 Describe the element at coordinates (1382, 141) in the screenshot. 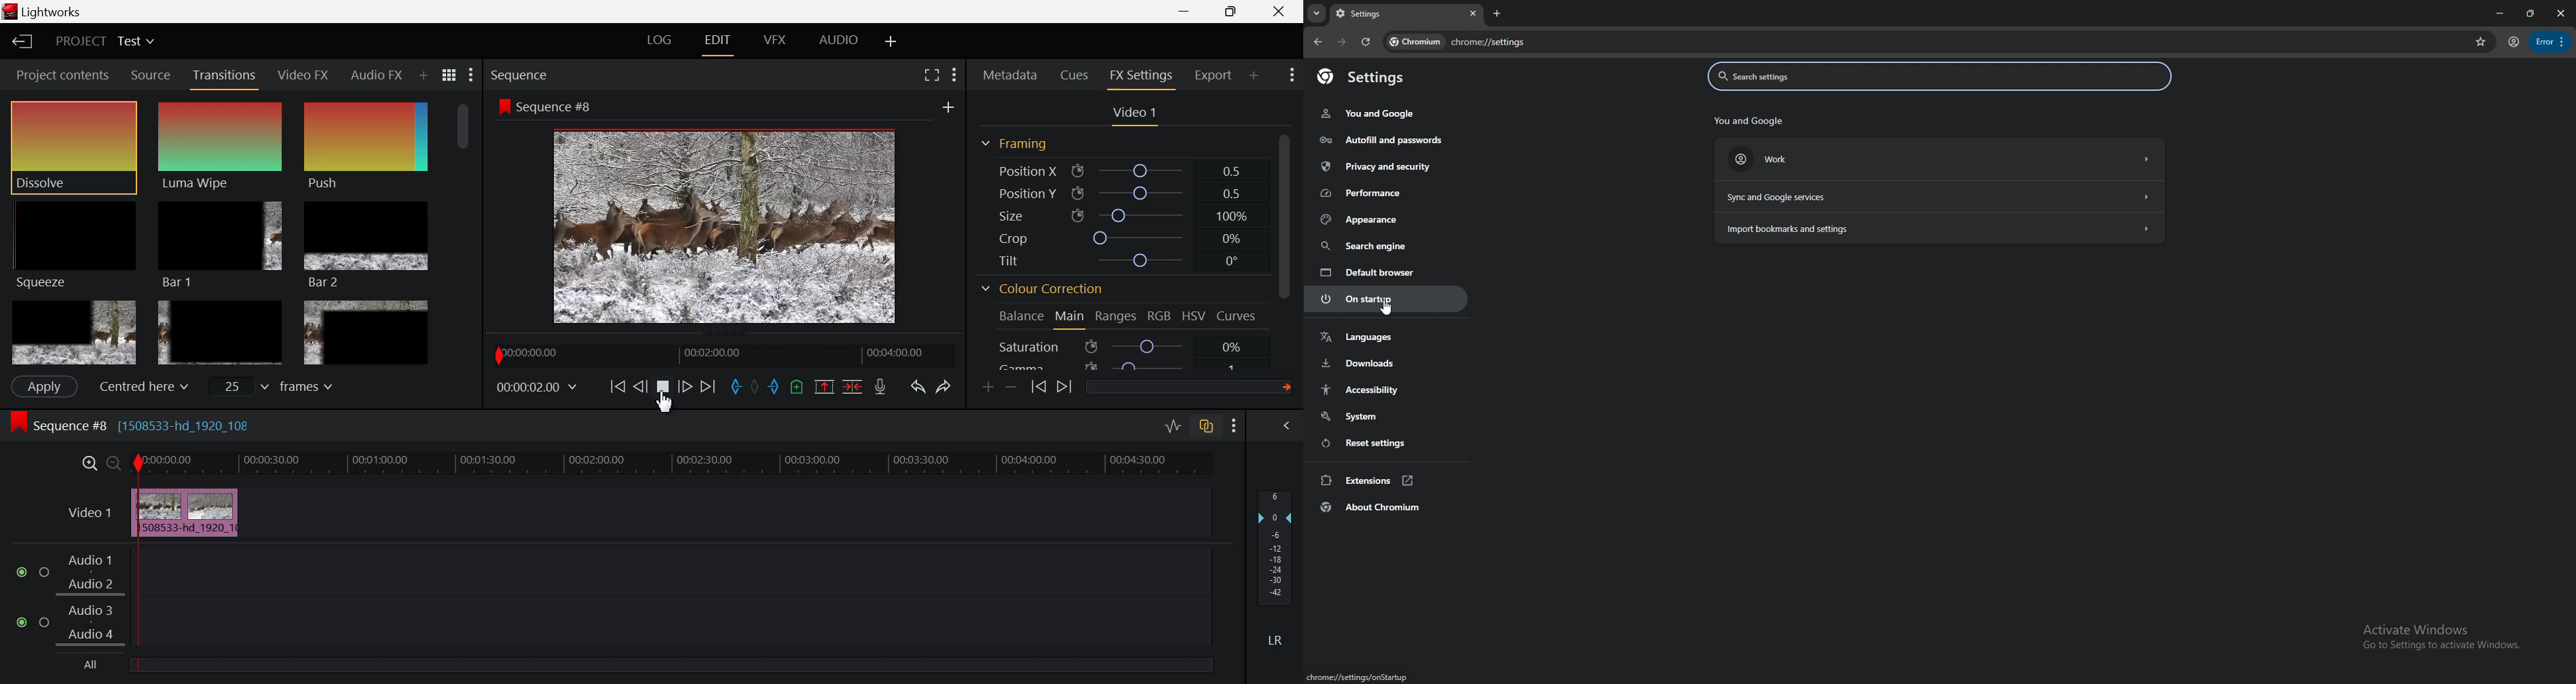

I see `autofill and passwords` at that location.